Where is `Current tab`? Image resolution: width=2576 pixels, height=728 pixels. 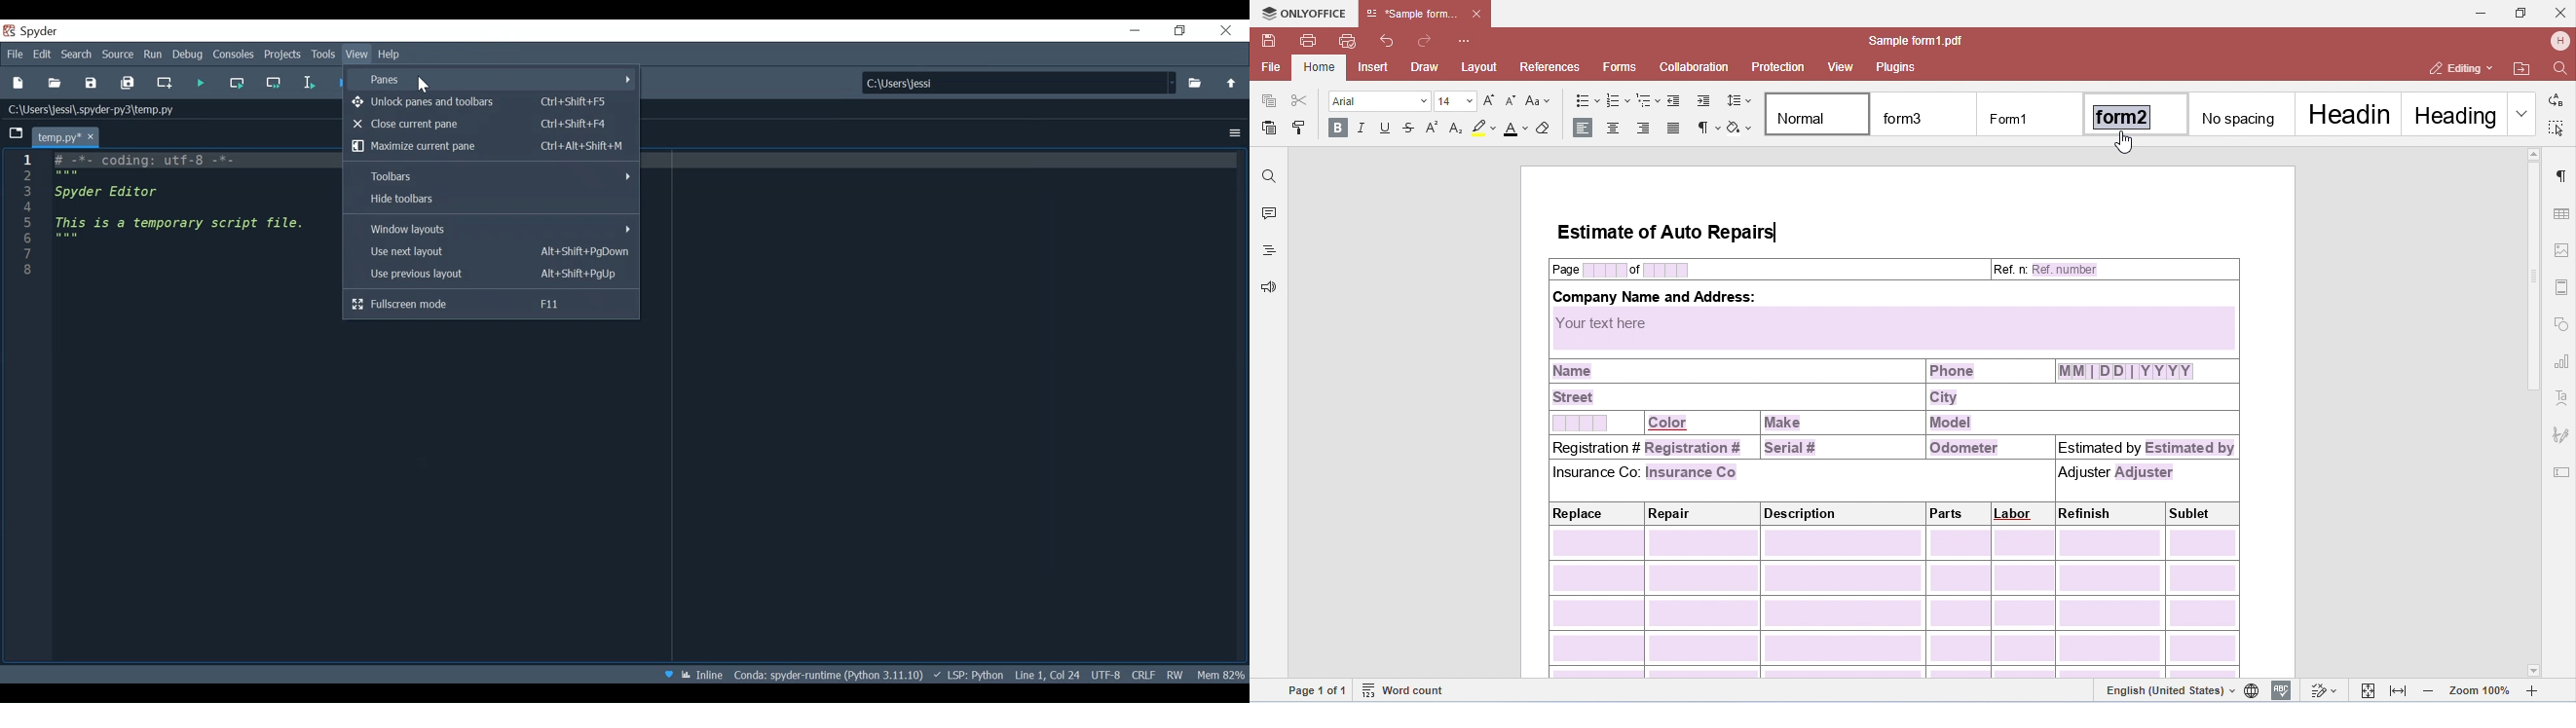 Current tab is located at coordinates (64, 135).